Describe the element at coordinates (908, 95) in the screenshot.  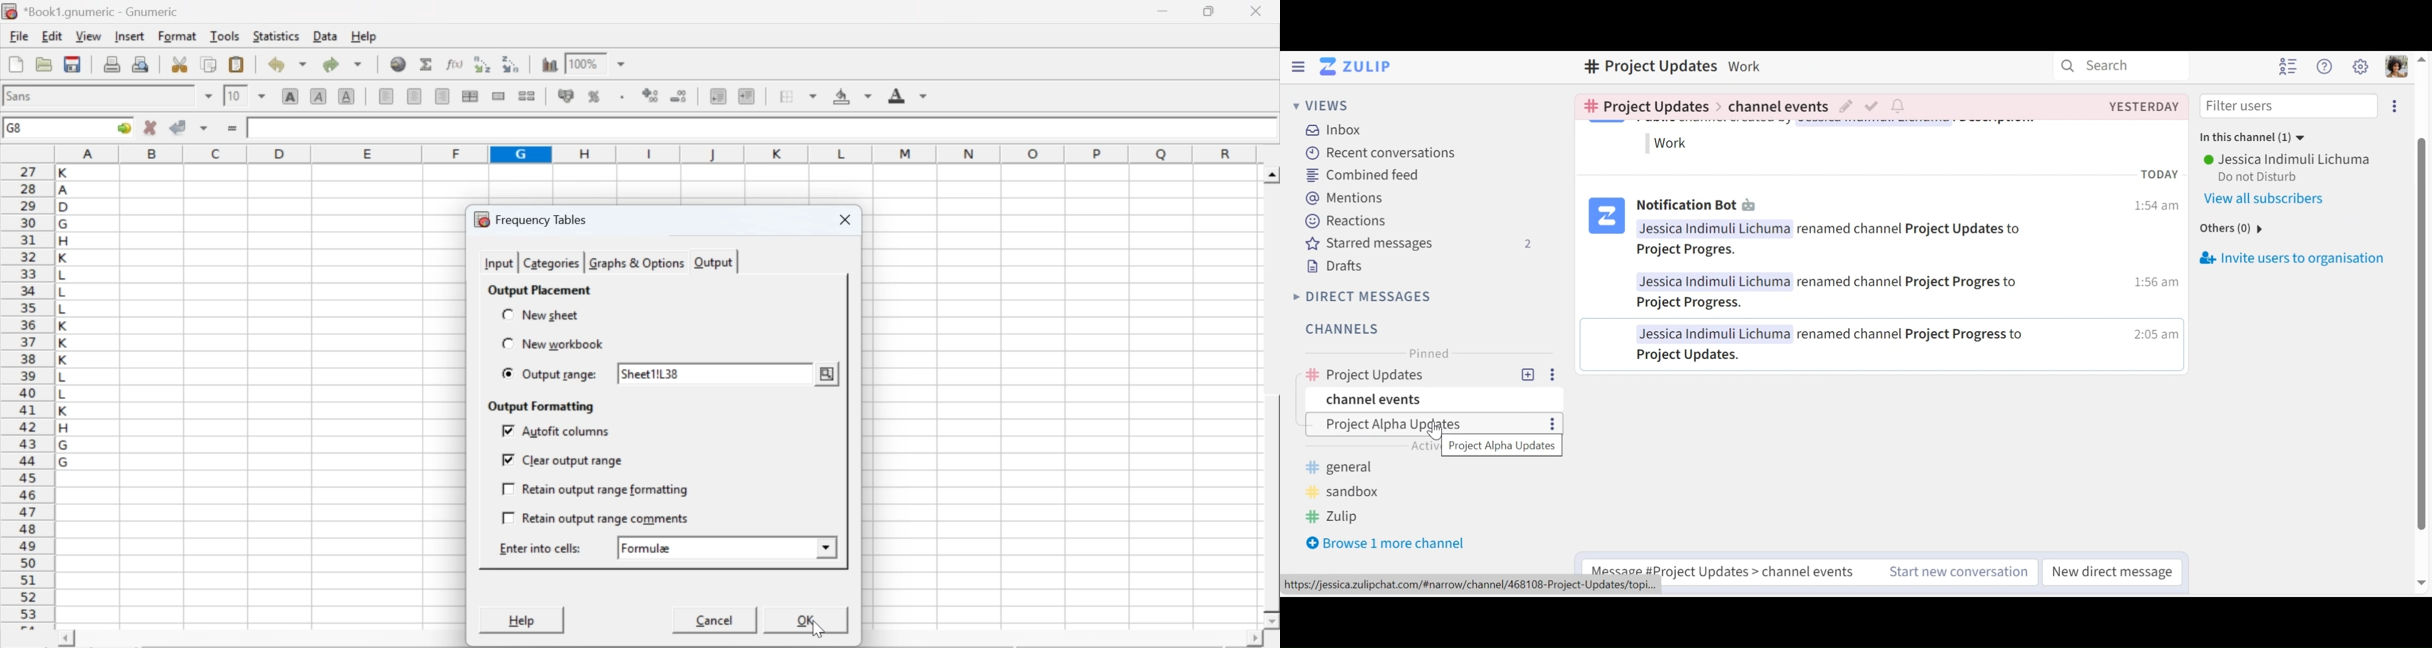
I see `foreground` at that location.